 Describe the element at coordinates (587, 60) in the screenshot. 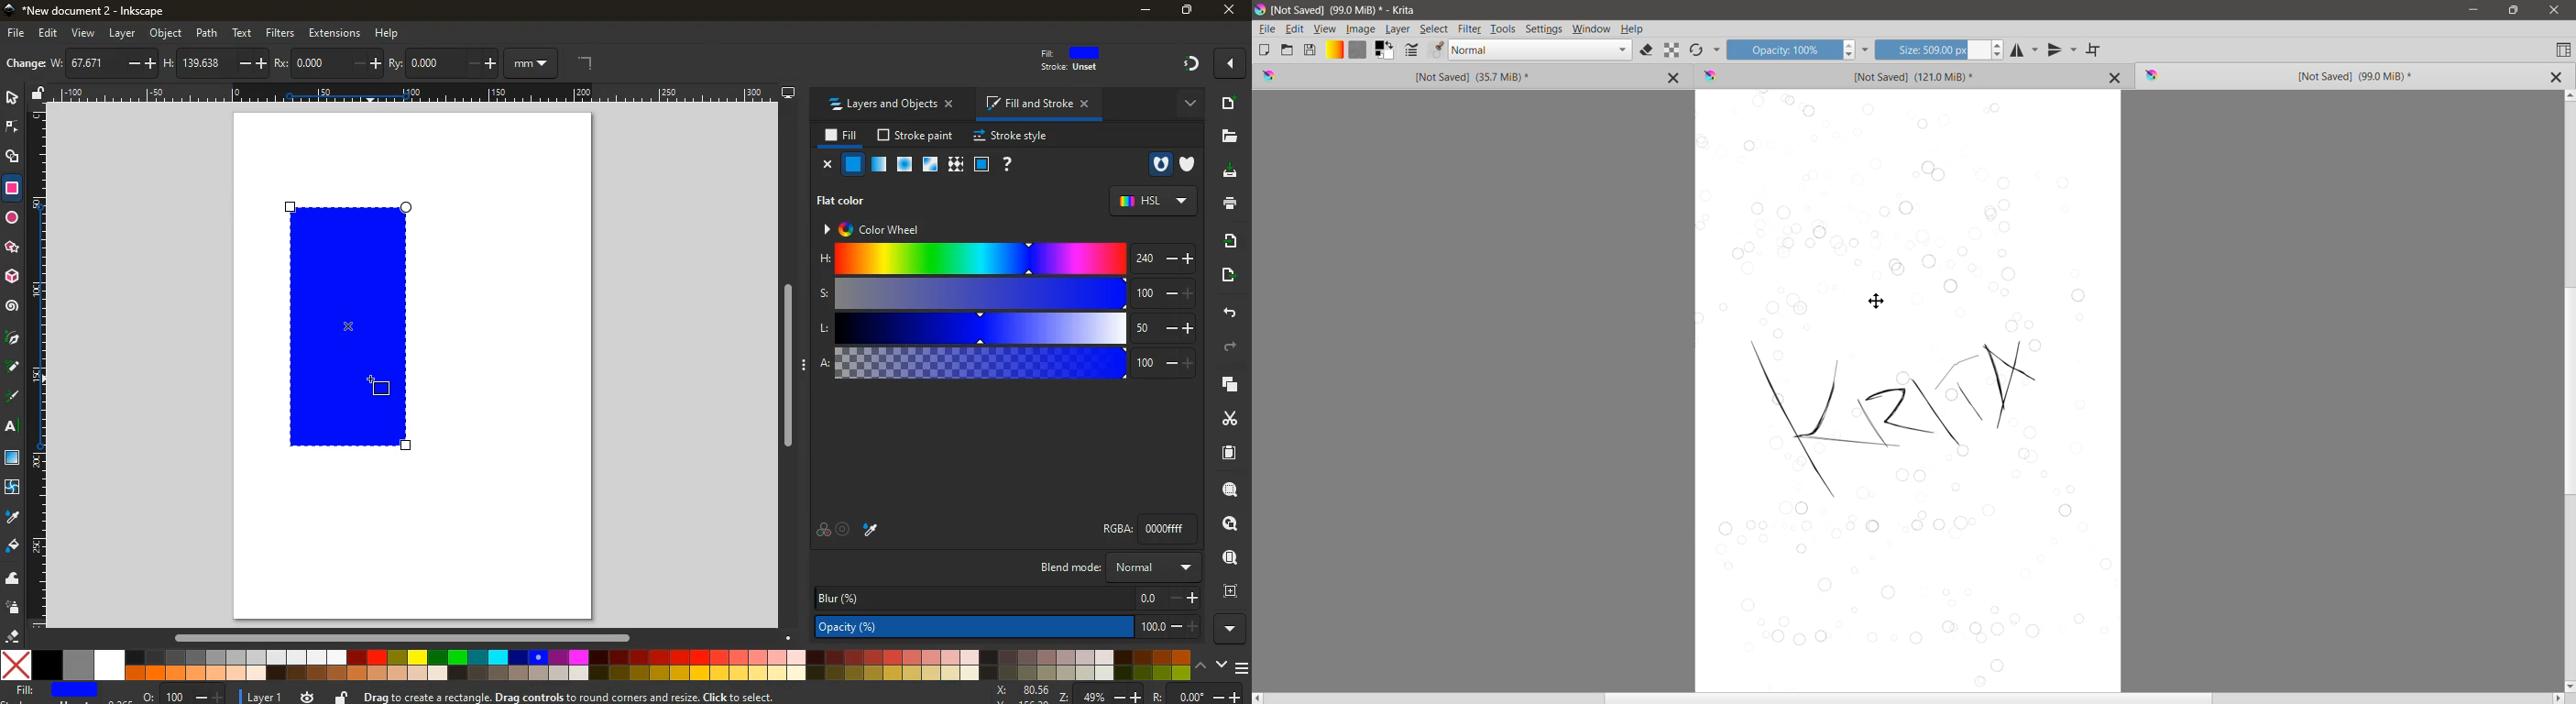

I see `angle` at that location.